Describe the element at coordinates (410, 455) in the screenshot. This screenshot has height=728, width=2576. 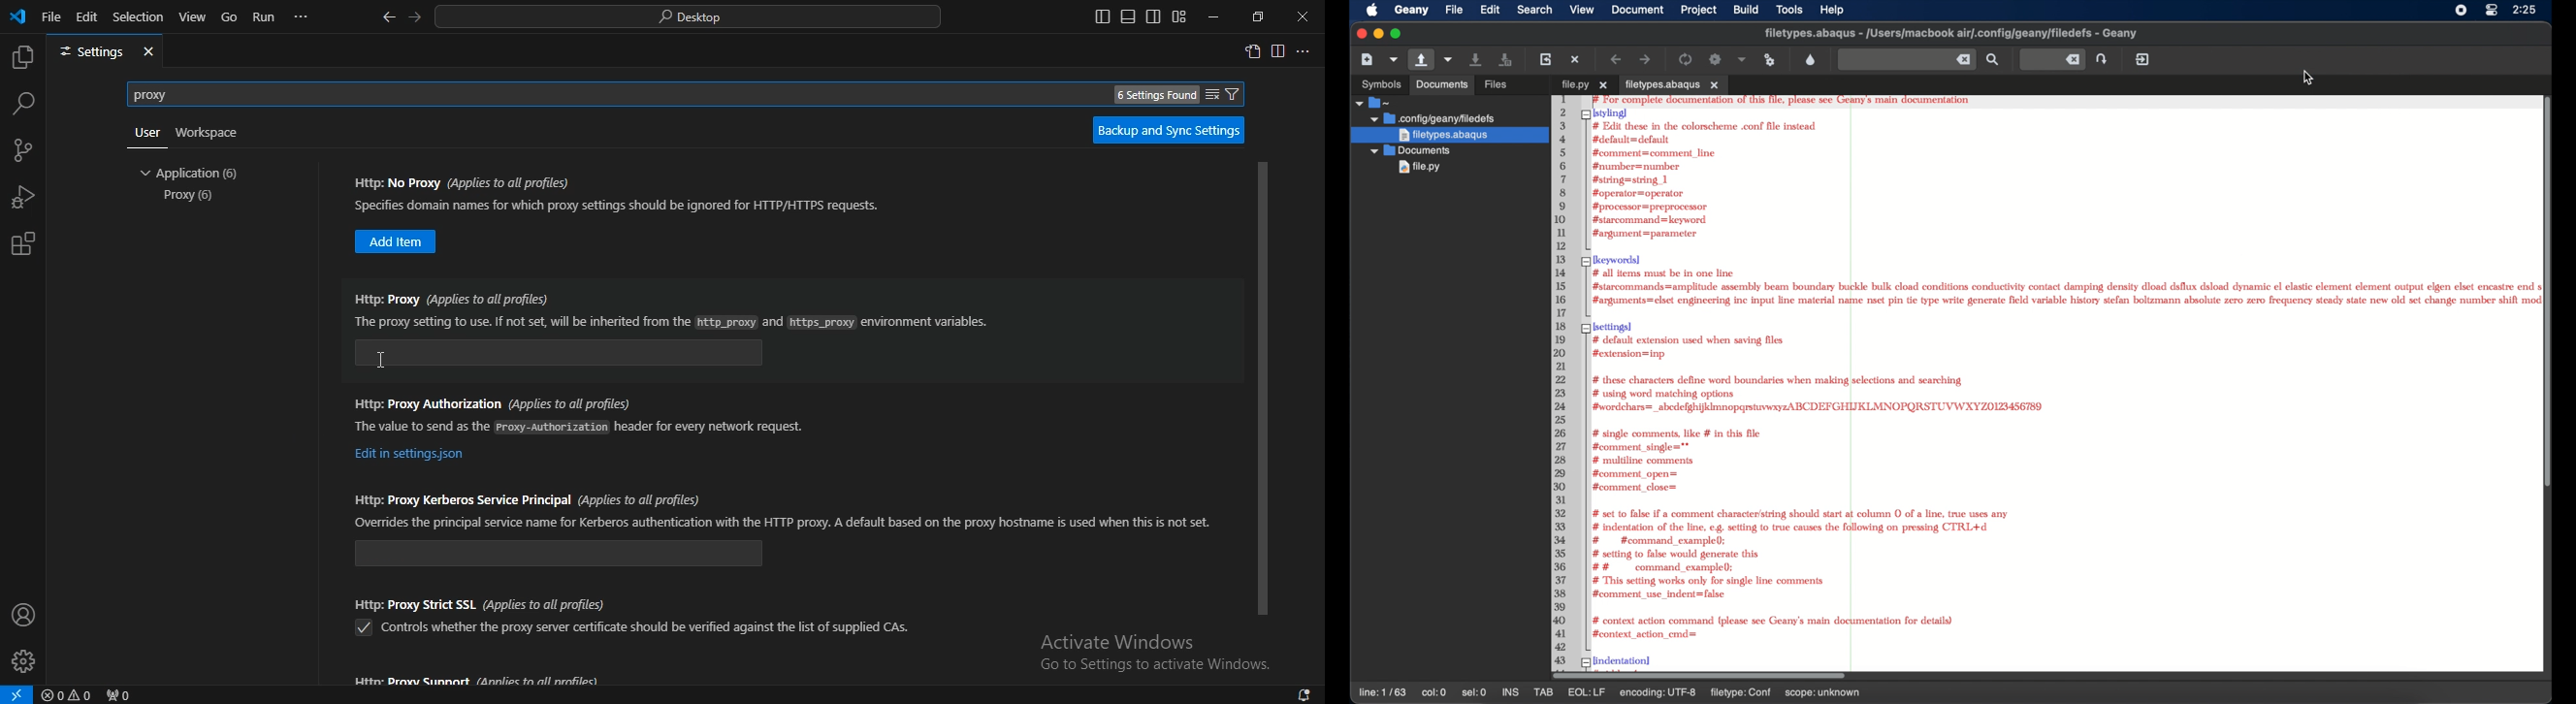
I see `https: proxy authorization` at that location.